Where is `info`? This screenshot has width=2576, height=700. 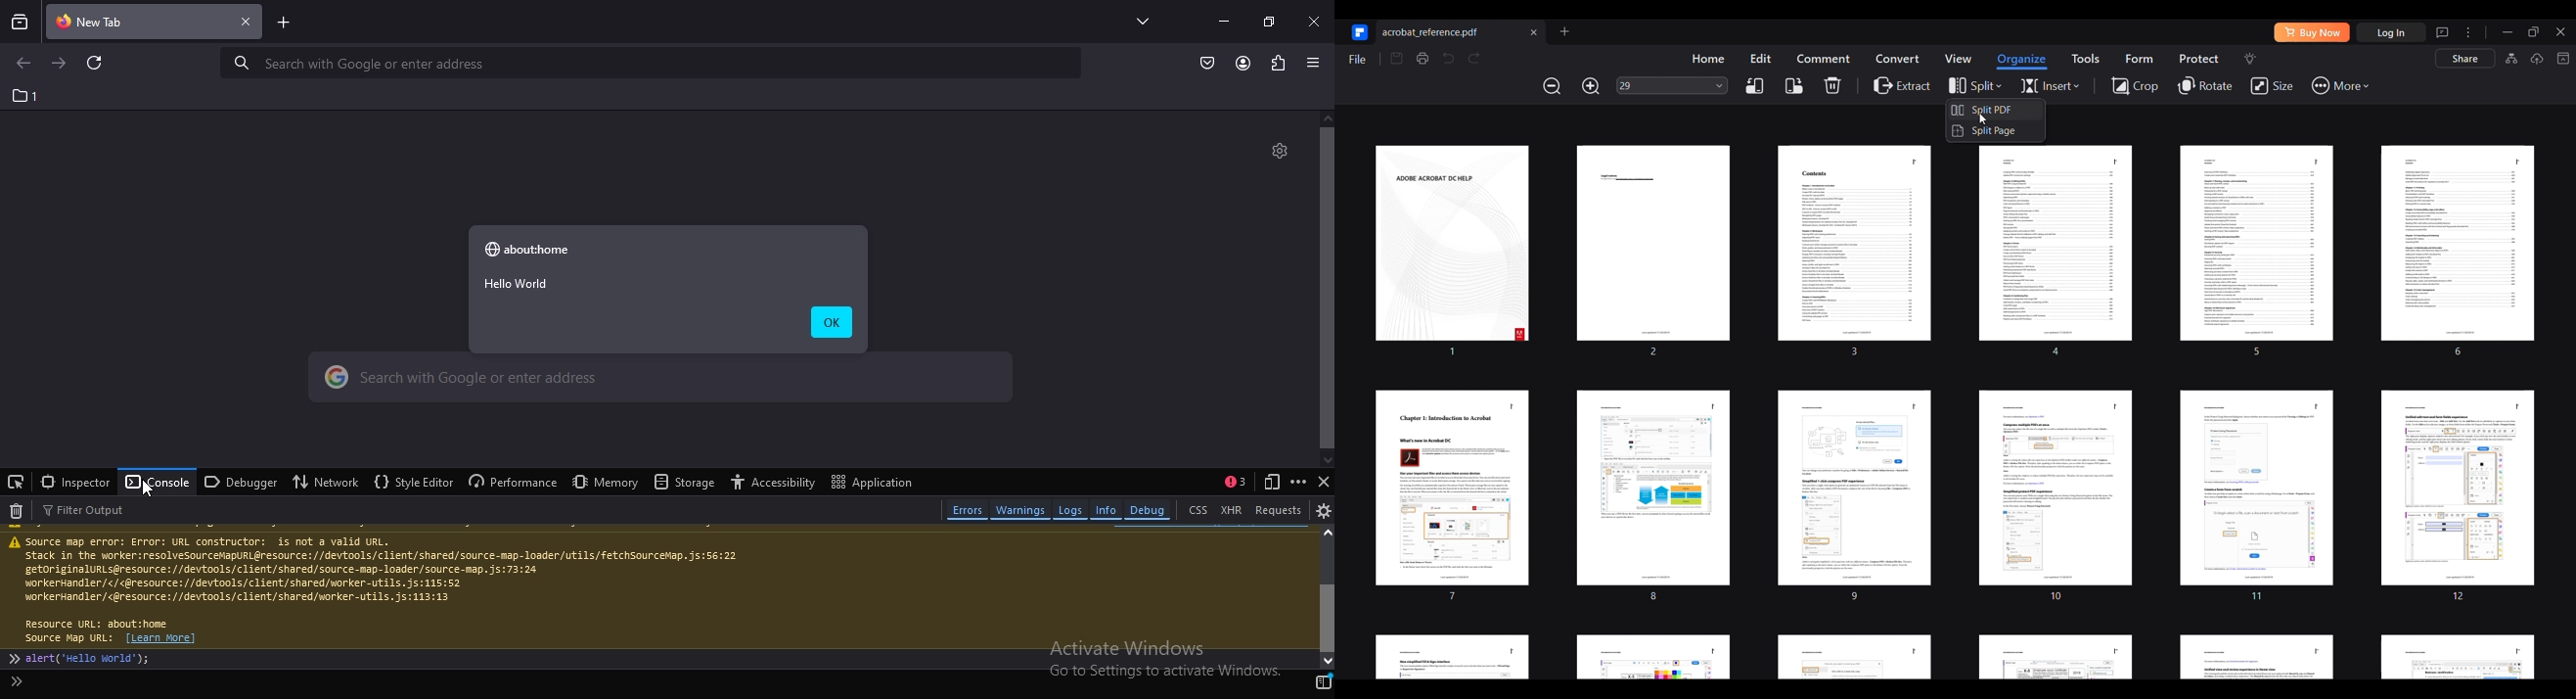
info is located at coordinates (1106, 510).